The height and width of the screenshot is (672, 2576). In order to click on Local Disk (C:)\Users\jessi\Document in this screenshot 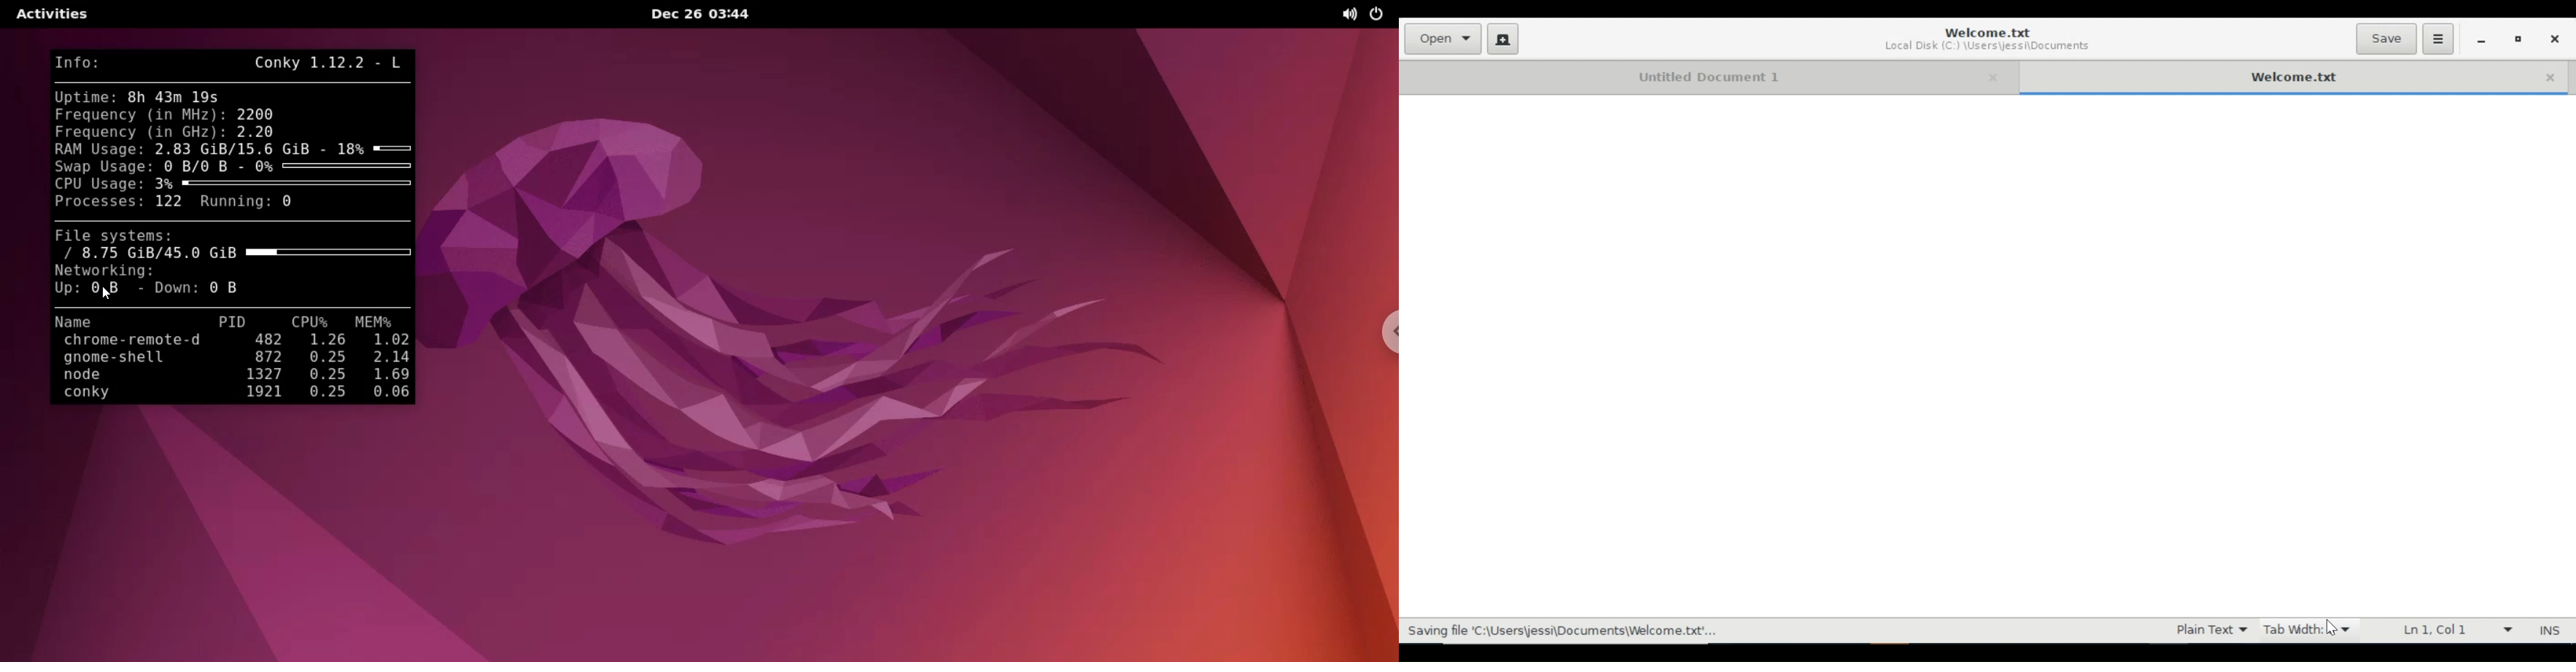, I will do `click(1991, 47)`.